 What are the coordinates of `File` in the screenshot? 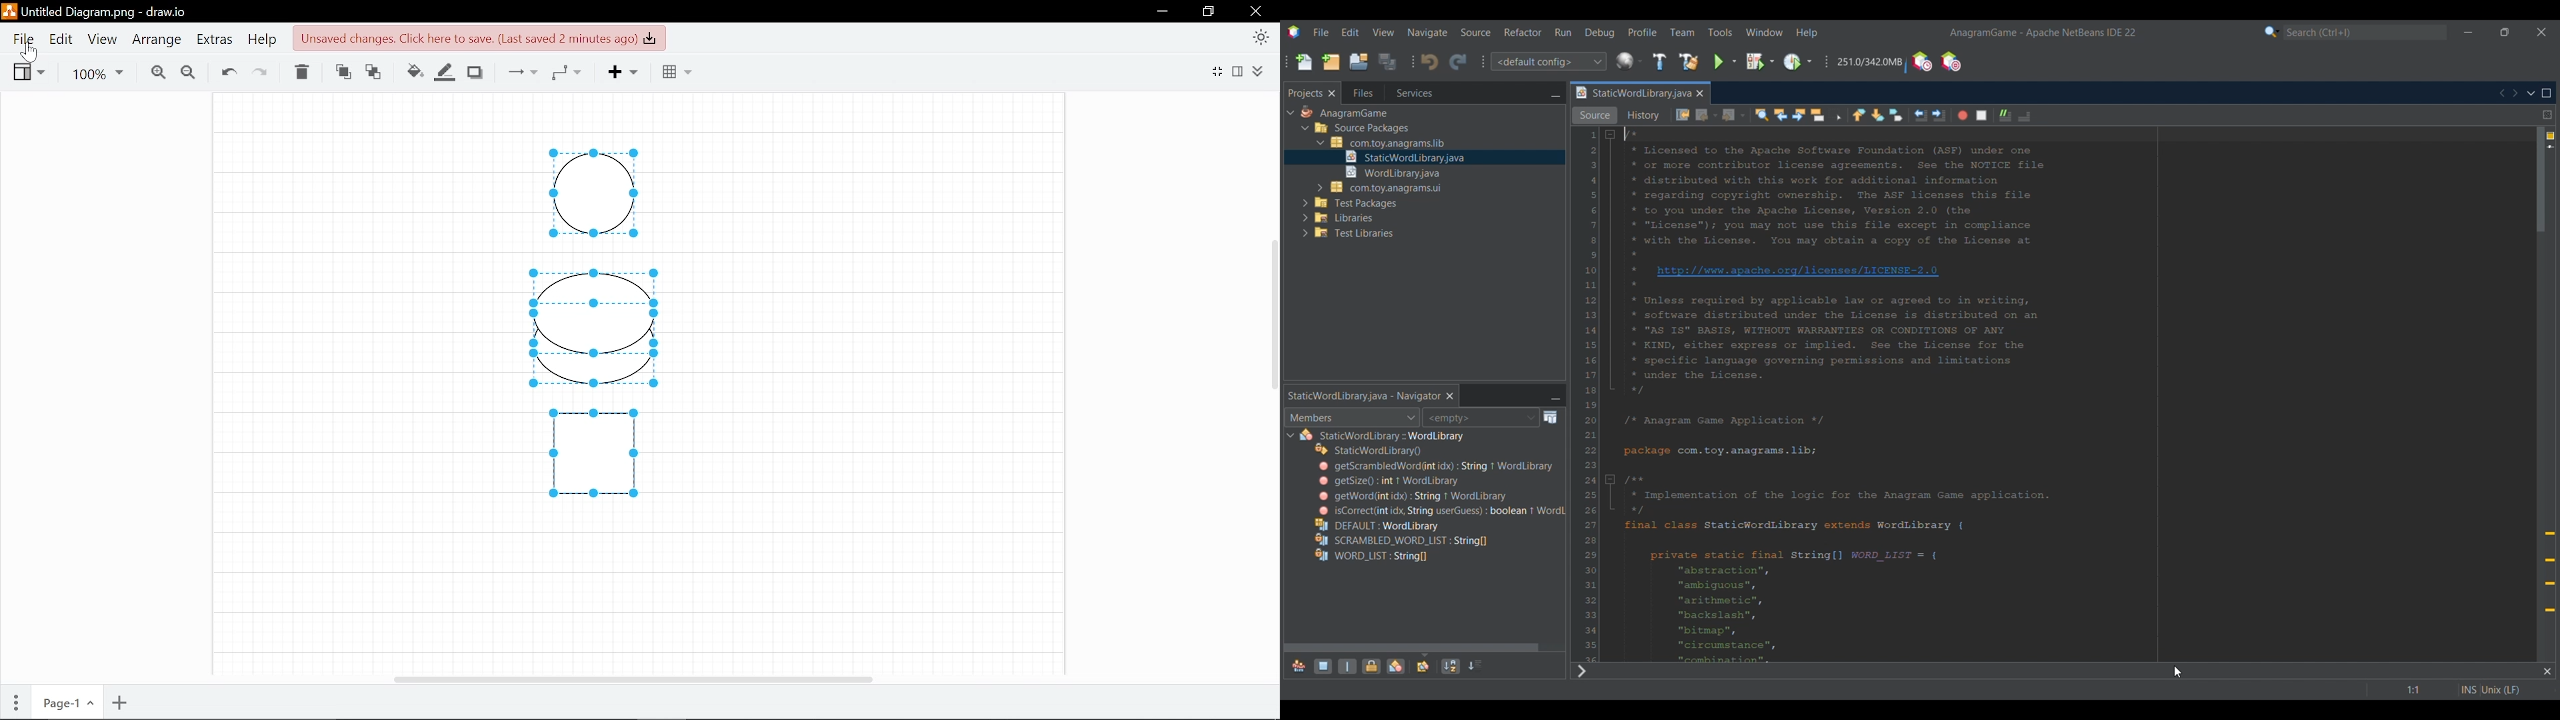 It's located at (24, 39).